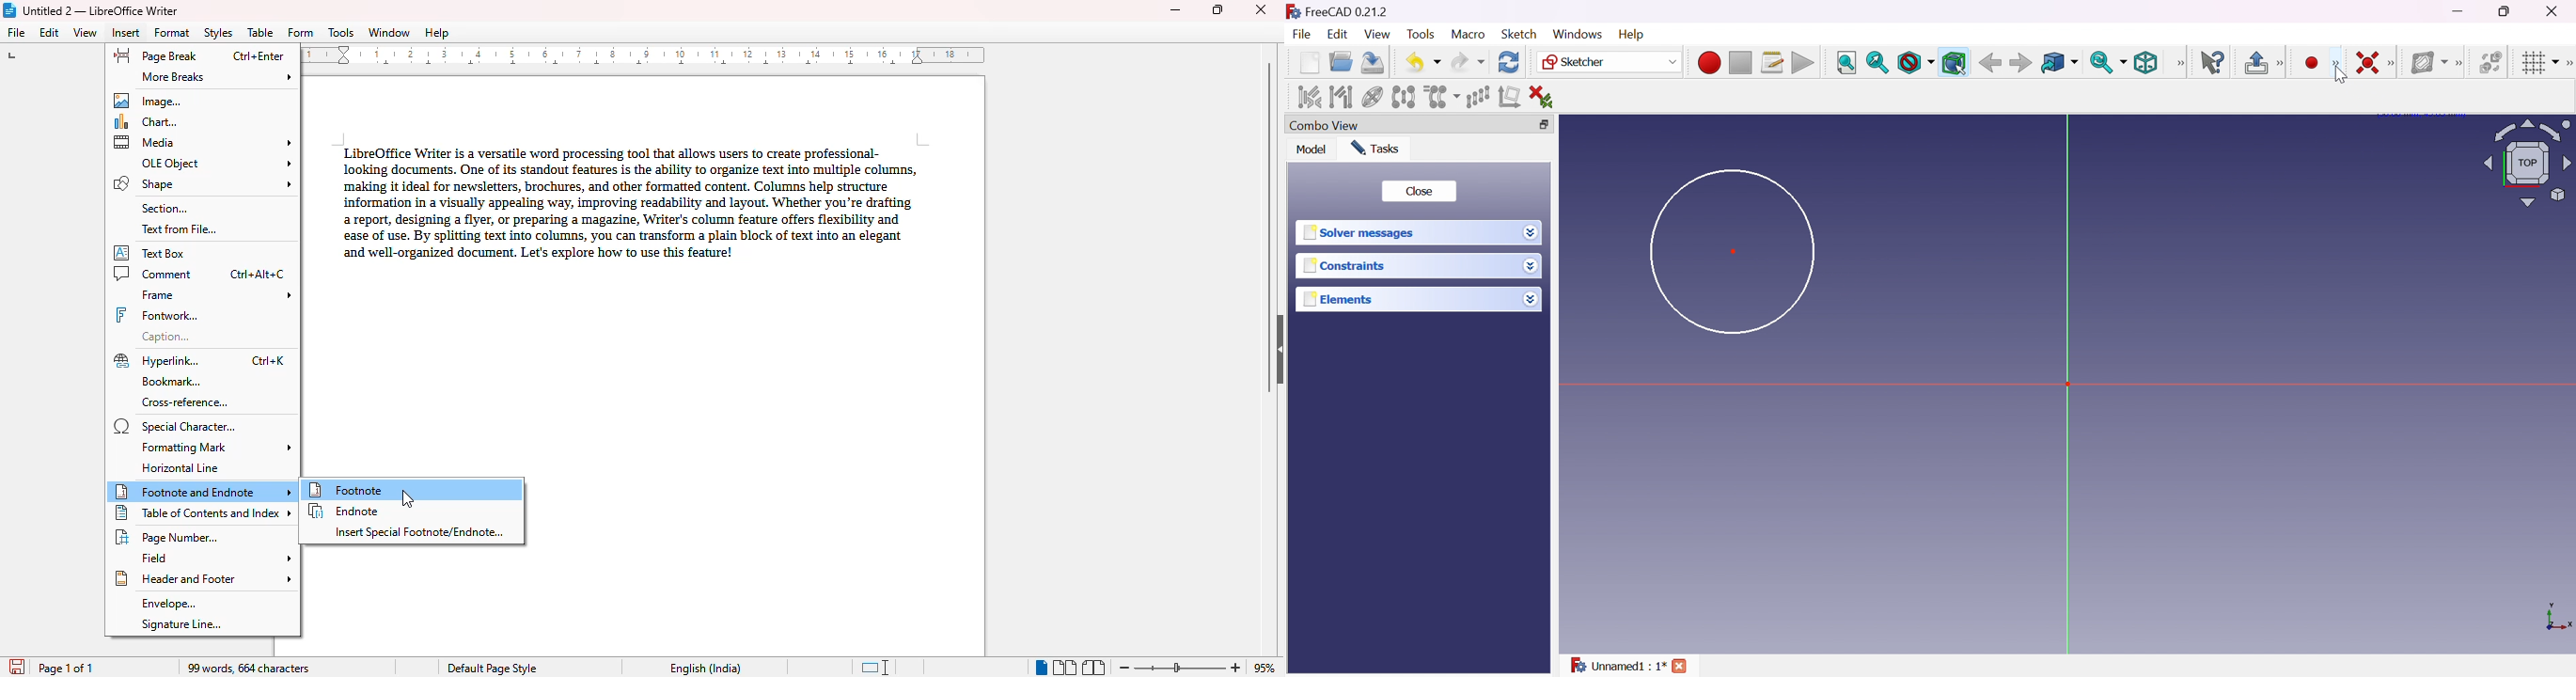 The image size is (2576, 700). I want to click on LibreOffice Writer is a versatile word processing tool that allows users to create professional looking documents. One of its standout features is the ability to organize text into multiple columns,‘ making it ideal for newsletters, brochures, and other formatted content. Columns help structure information in a visually appealing way, improving readability and layout. Whether you're drafting a report, designing a flyer, or preparing a magazine, Writer's column feature offers flexibility and ease of use. By splitting text into columns, you can transform a plain block of text into an elegant and well-organized document. Let's explore how $0 use this features!, so click(625, 198).